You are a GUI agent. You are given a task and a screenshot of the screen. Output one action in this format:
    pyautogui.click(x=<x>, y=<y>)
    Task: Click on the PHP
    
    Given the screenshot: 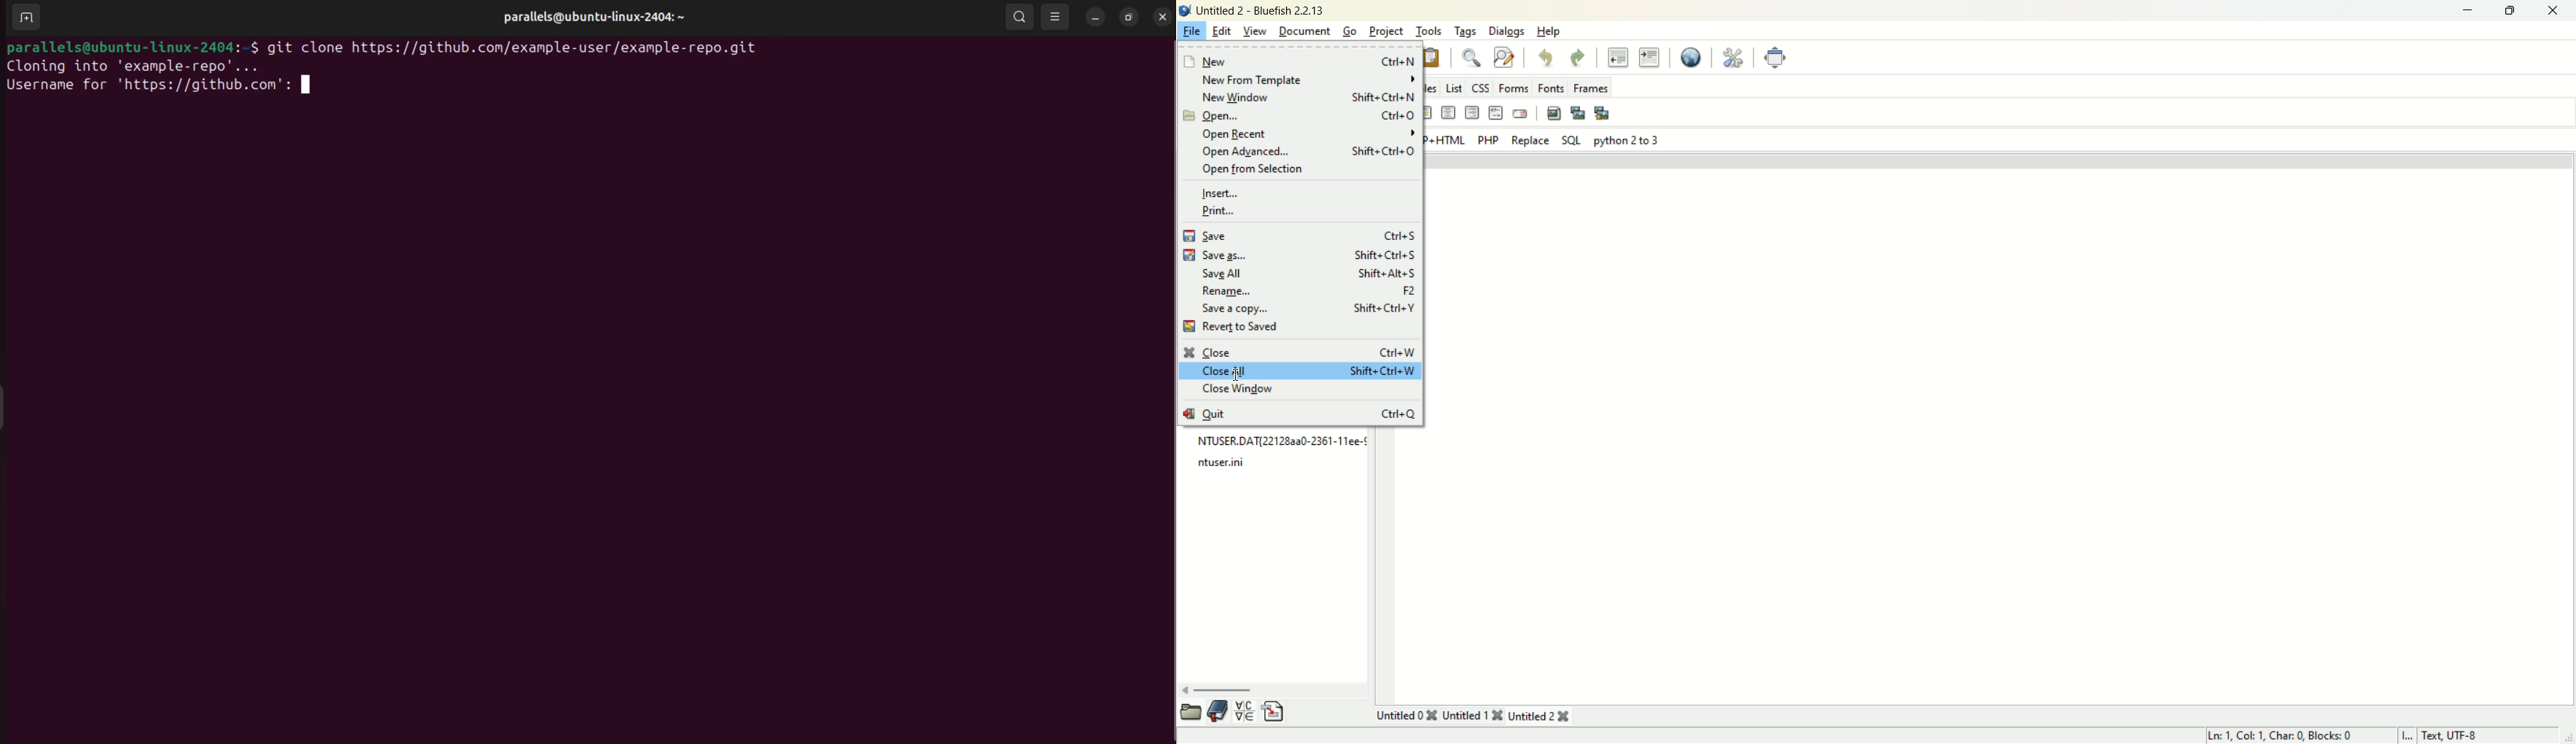 What is the action you would take?
    pyautogui.click(x=1488, y=140)
    